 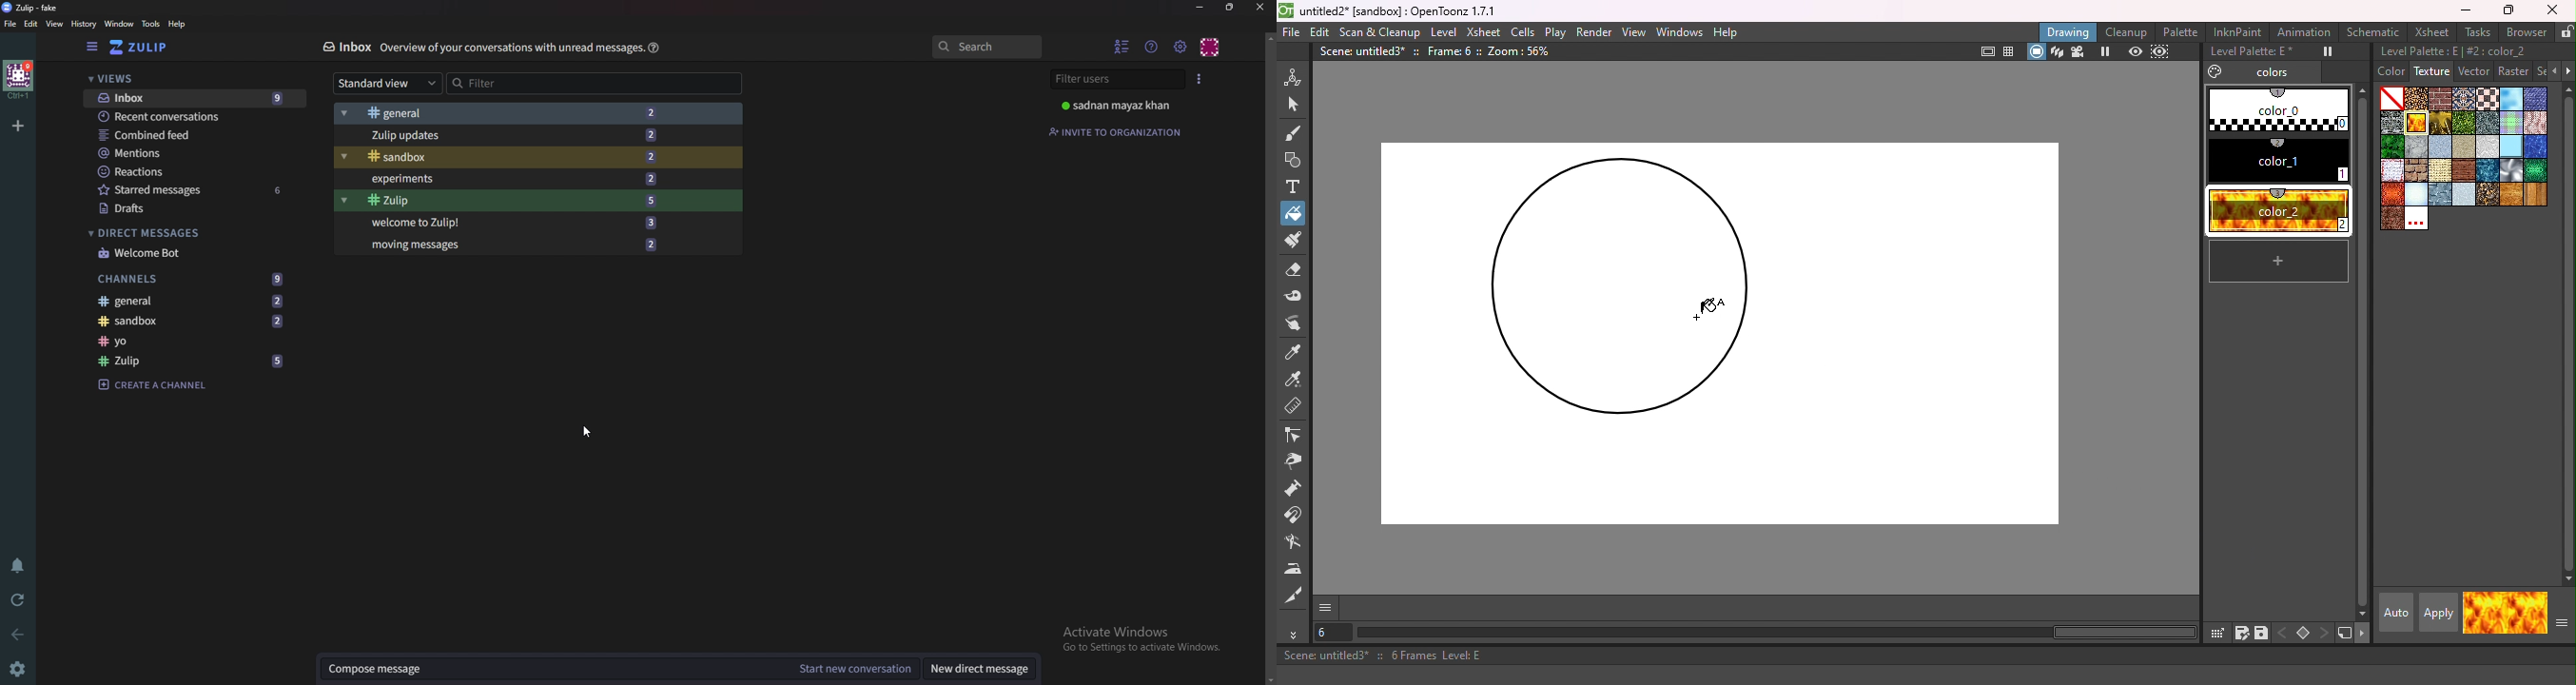 I want to click on Zulip, so click(x=30, y=7).